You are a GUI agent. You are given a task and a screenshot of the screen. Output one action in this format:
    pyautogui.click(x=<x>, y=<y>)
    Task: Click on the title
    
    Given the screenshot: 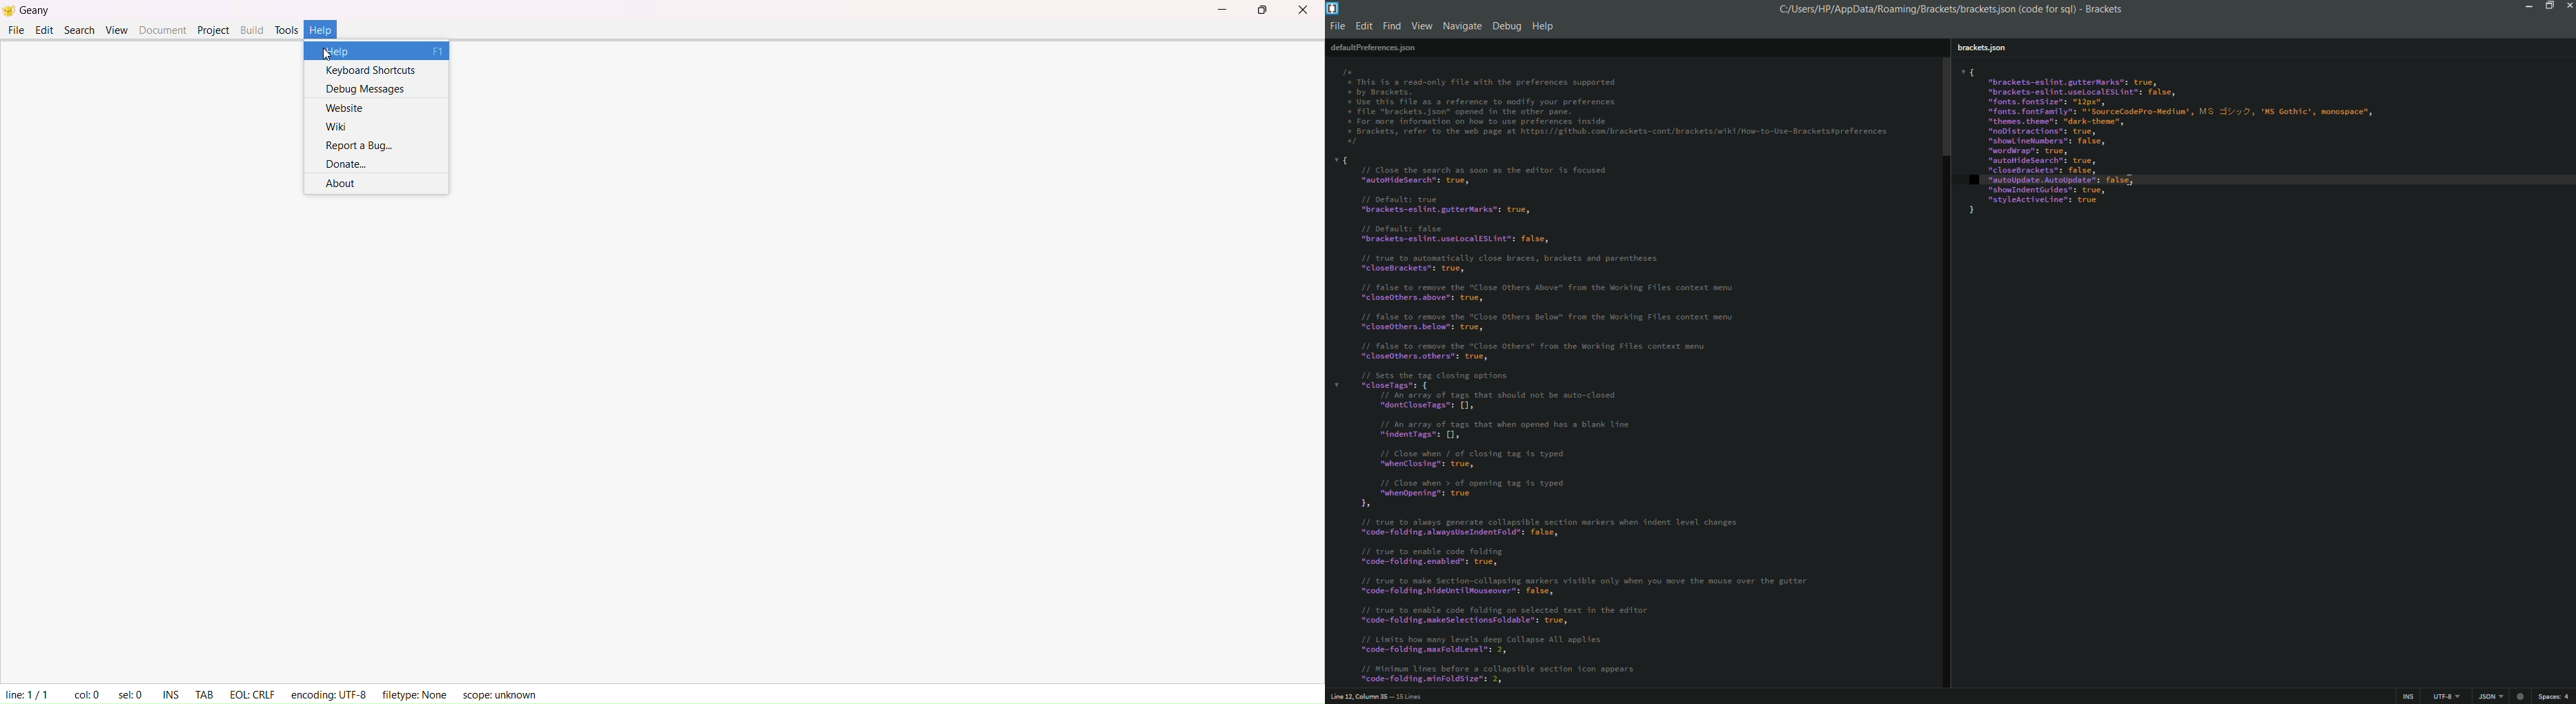 What is the action you would take?
    pyautogui.click(x=41, y=10)
    